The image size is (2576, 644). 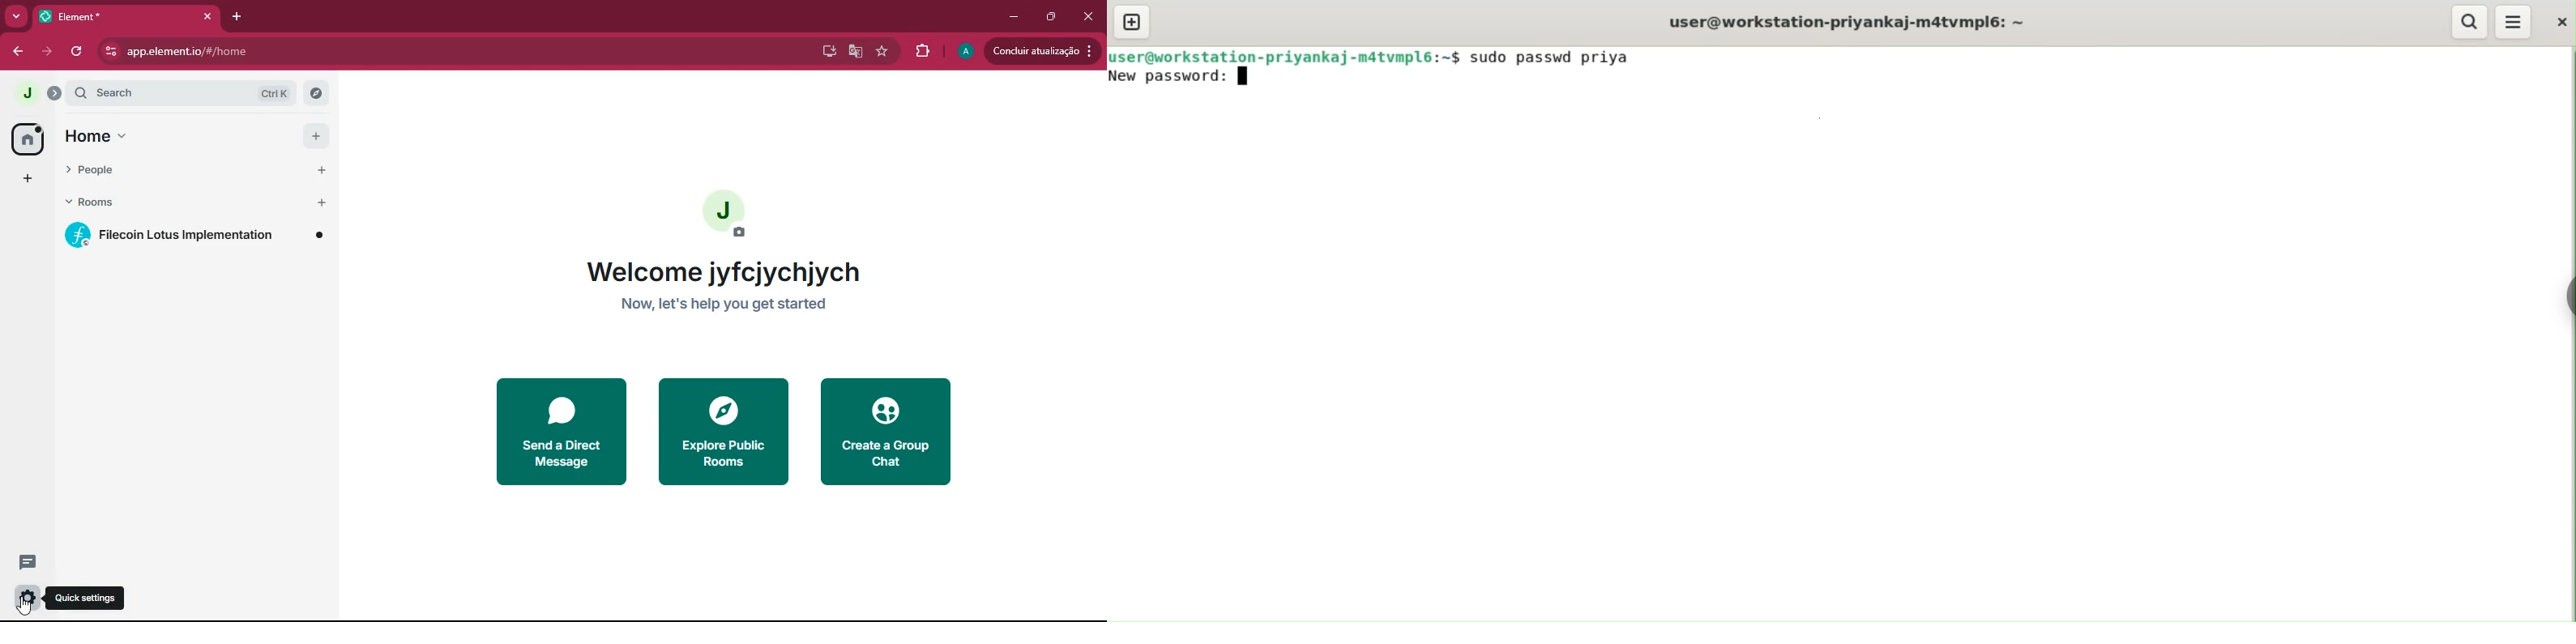 I want to click on extensions, so click(x=920, y=51).